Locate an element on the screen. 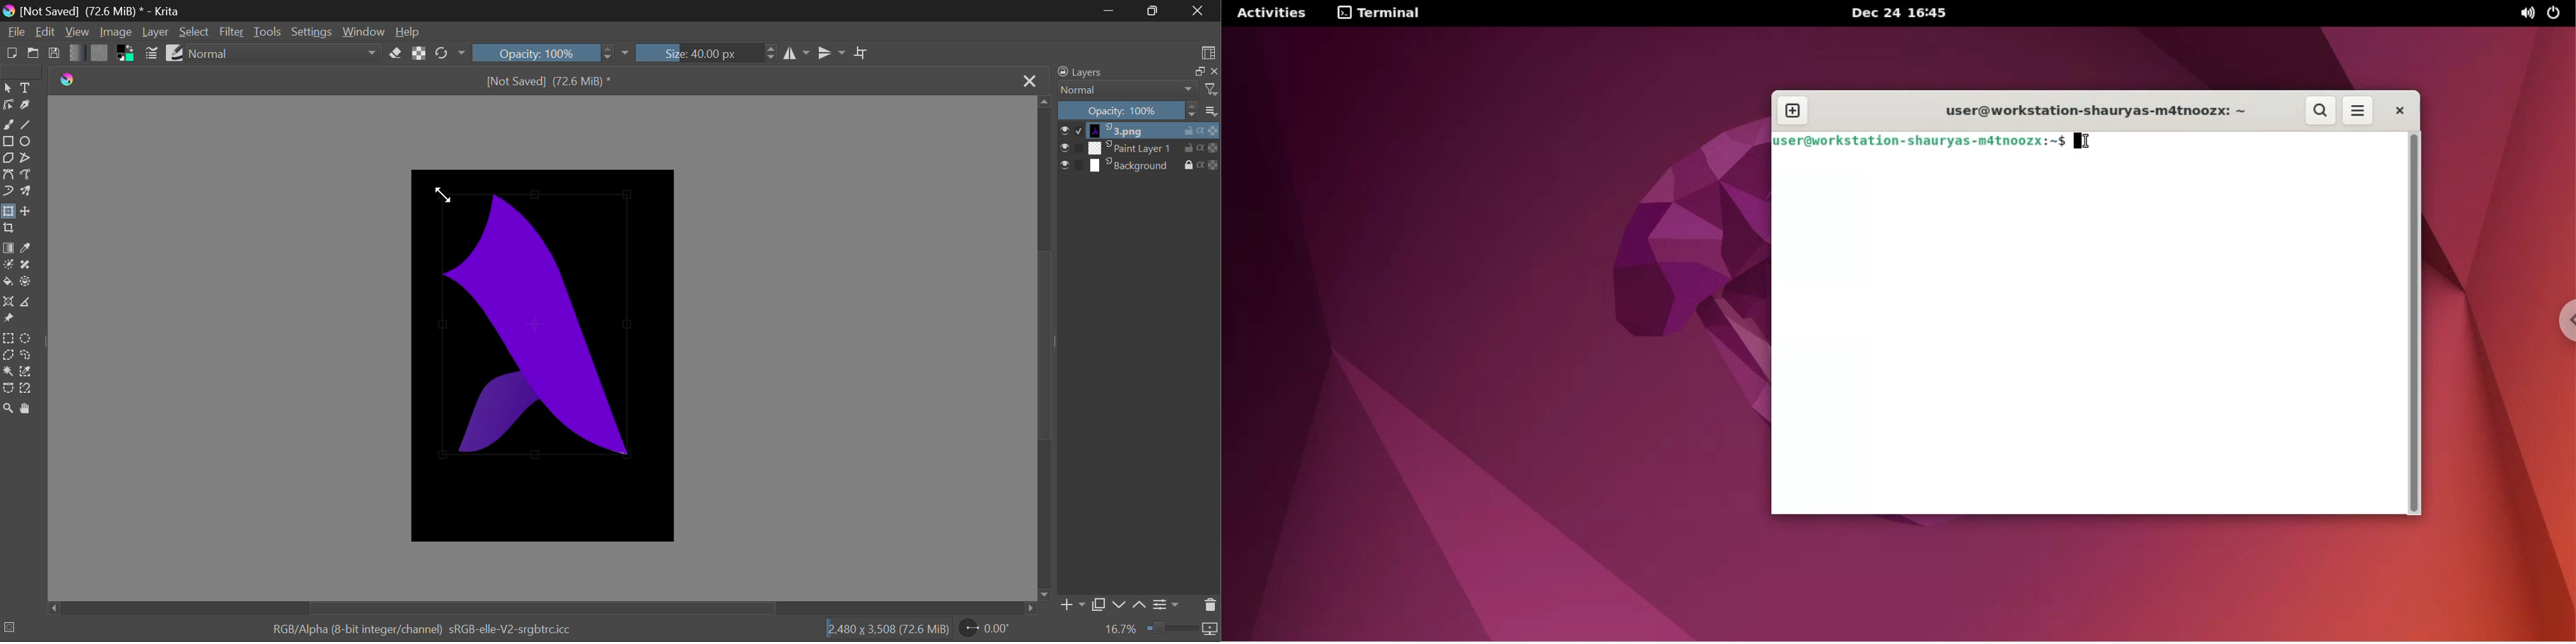 This screenshot has width=2576, height=644. Pan is located at coordinates (29, 407).